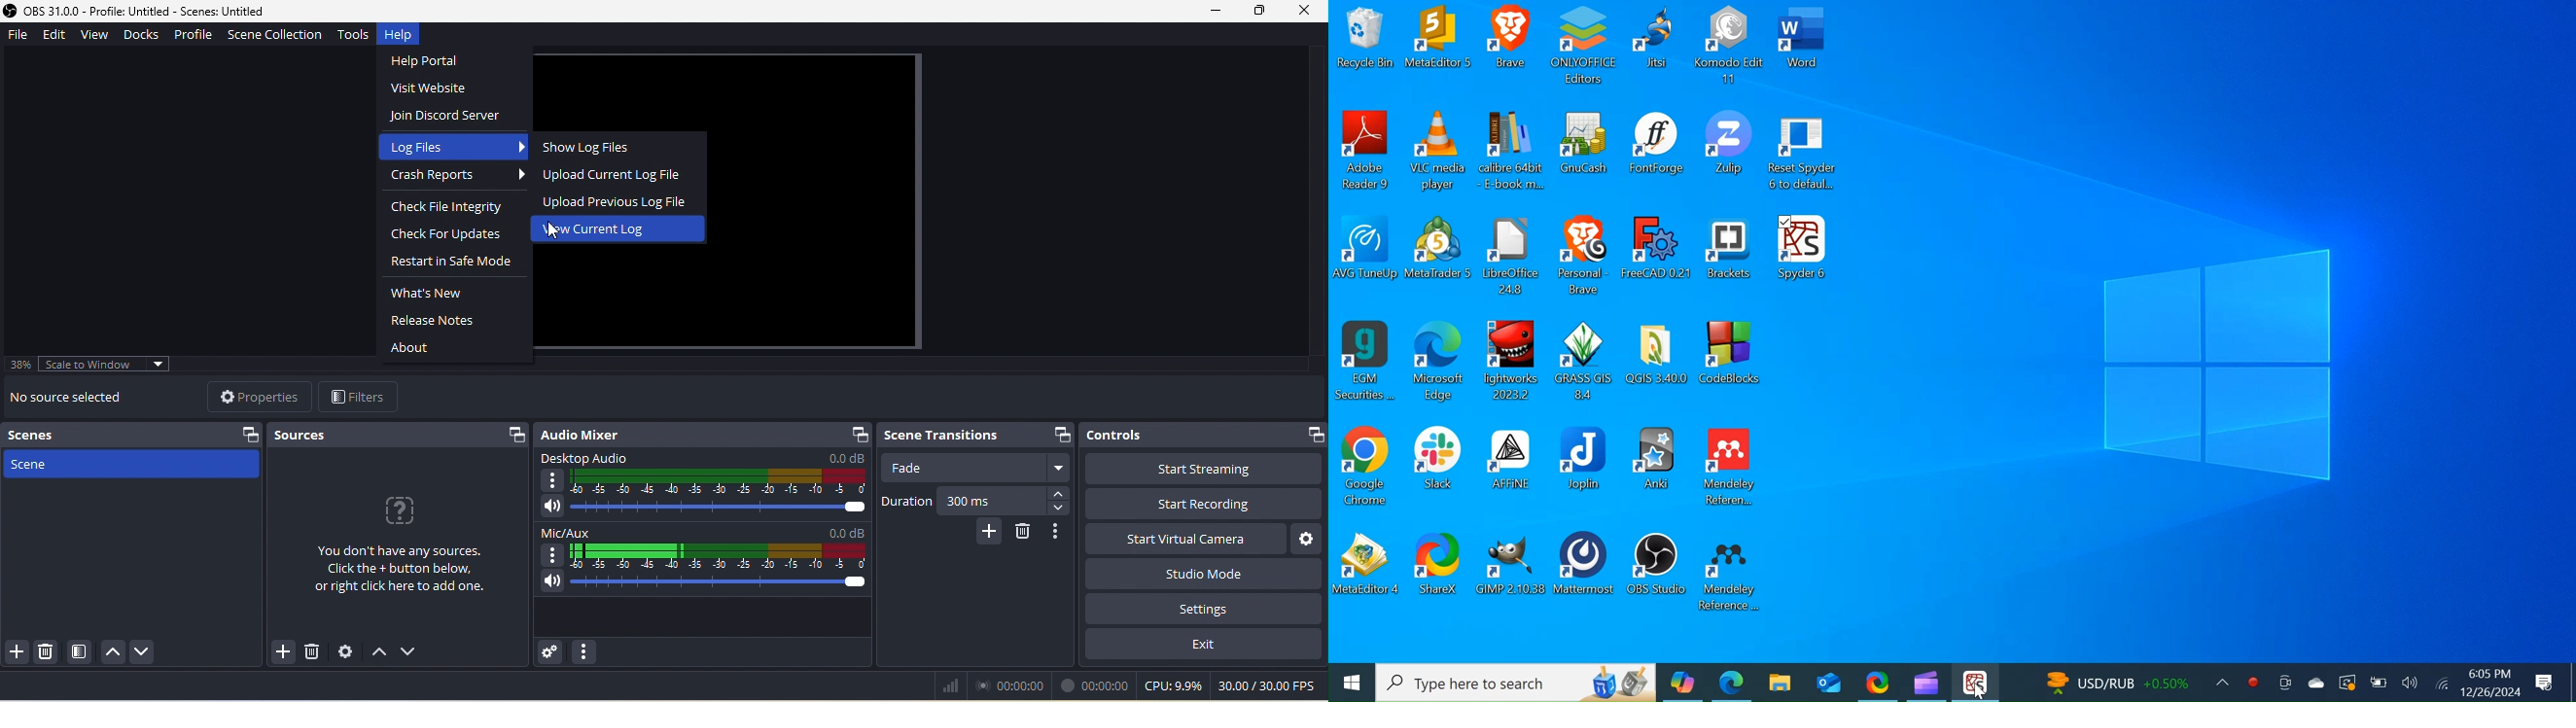 The image size is (2576, 728). Describe the element at coordinates (1436, 570) in the screenshot. I see `ShareX Desktop Icon` at that location.